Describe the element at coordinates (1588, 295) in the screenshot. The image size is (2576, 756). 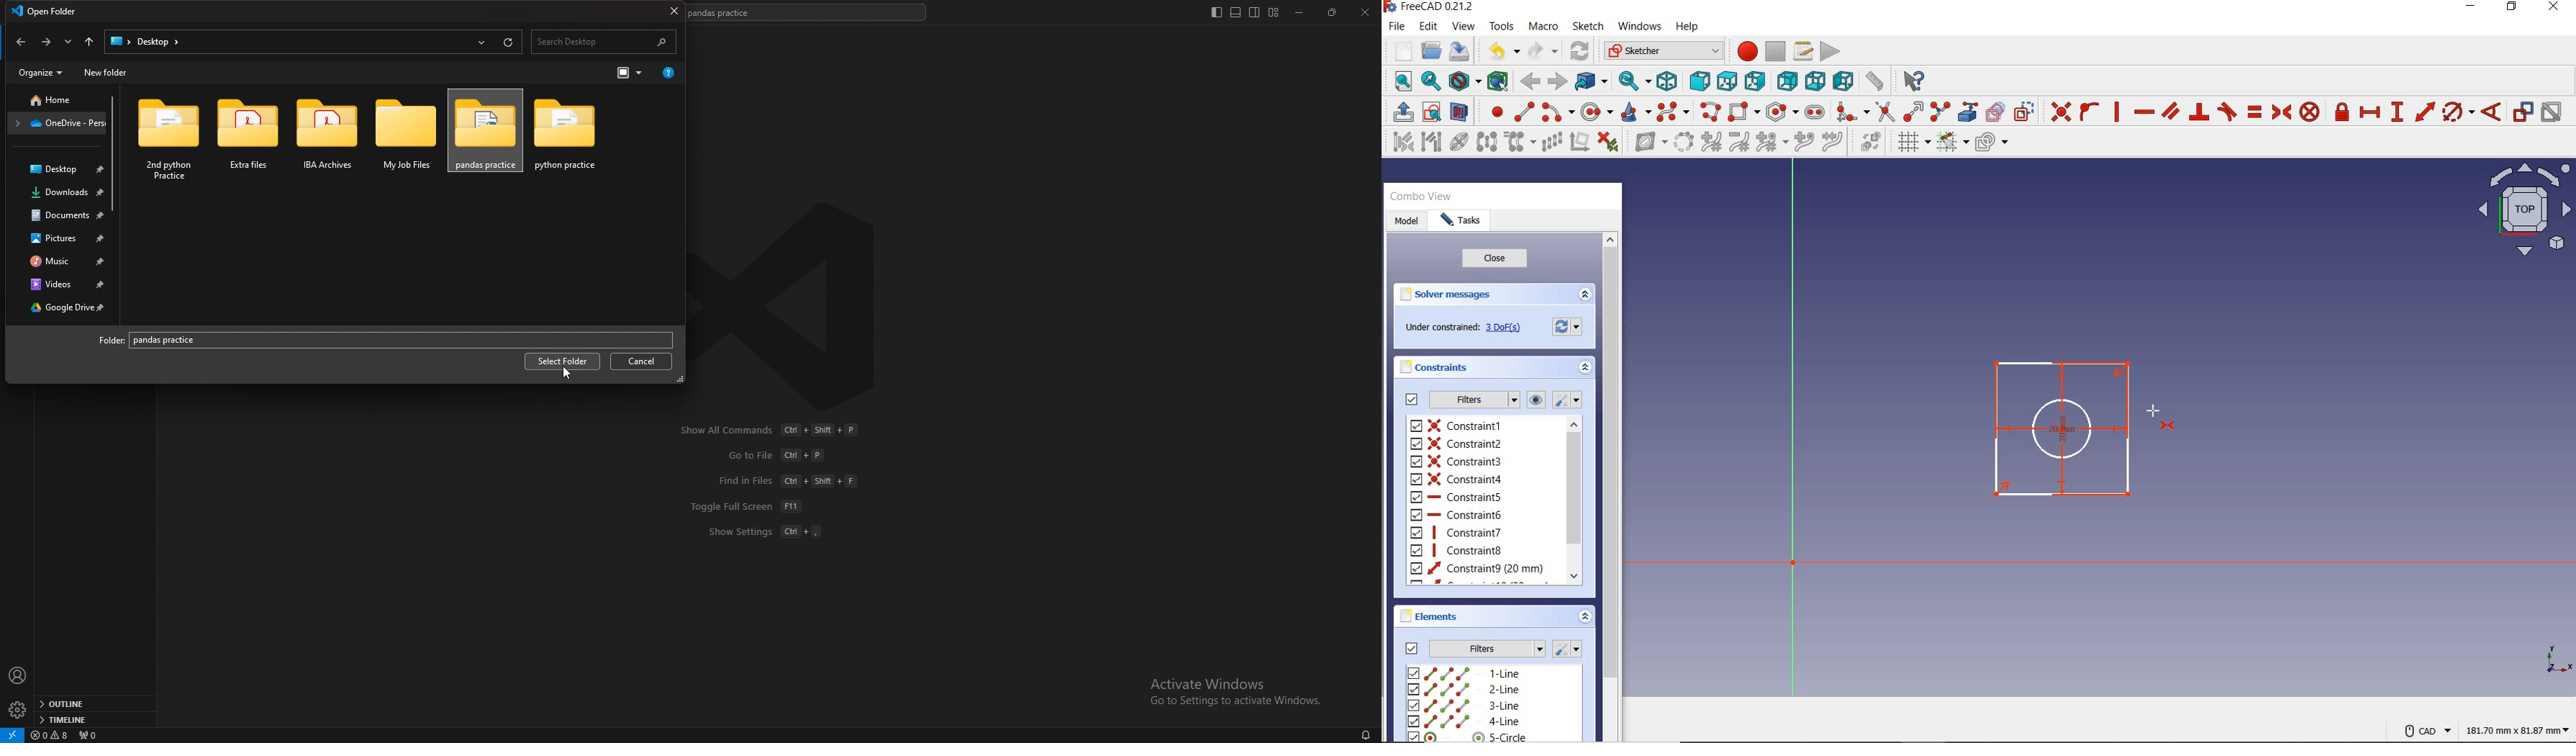
I see `expand` at that location.